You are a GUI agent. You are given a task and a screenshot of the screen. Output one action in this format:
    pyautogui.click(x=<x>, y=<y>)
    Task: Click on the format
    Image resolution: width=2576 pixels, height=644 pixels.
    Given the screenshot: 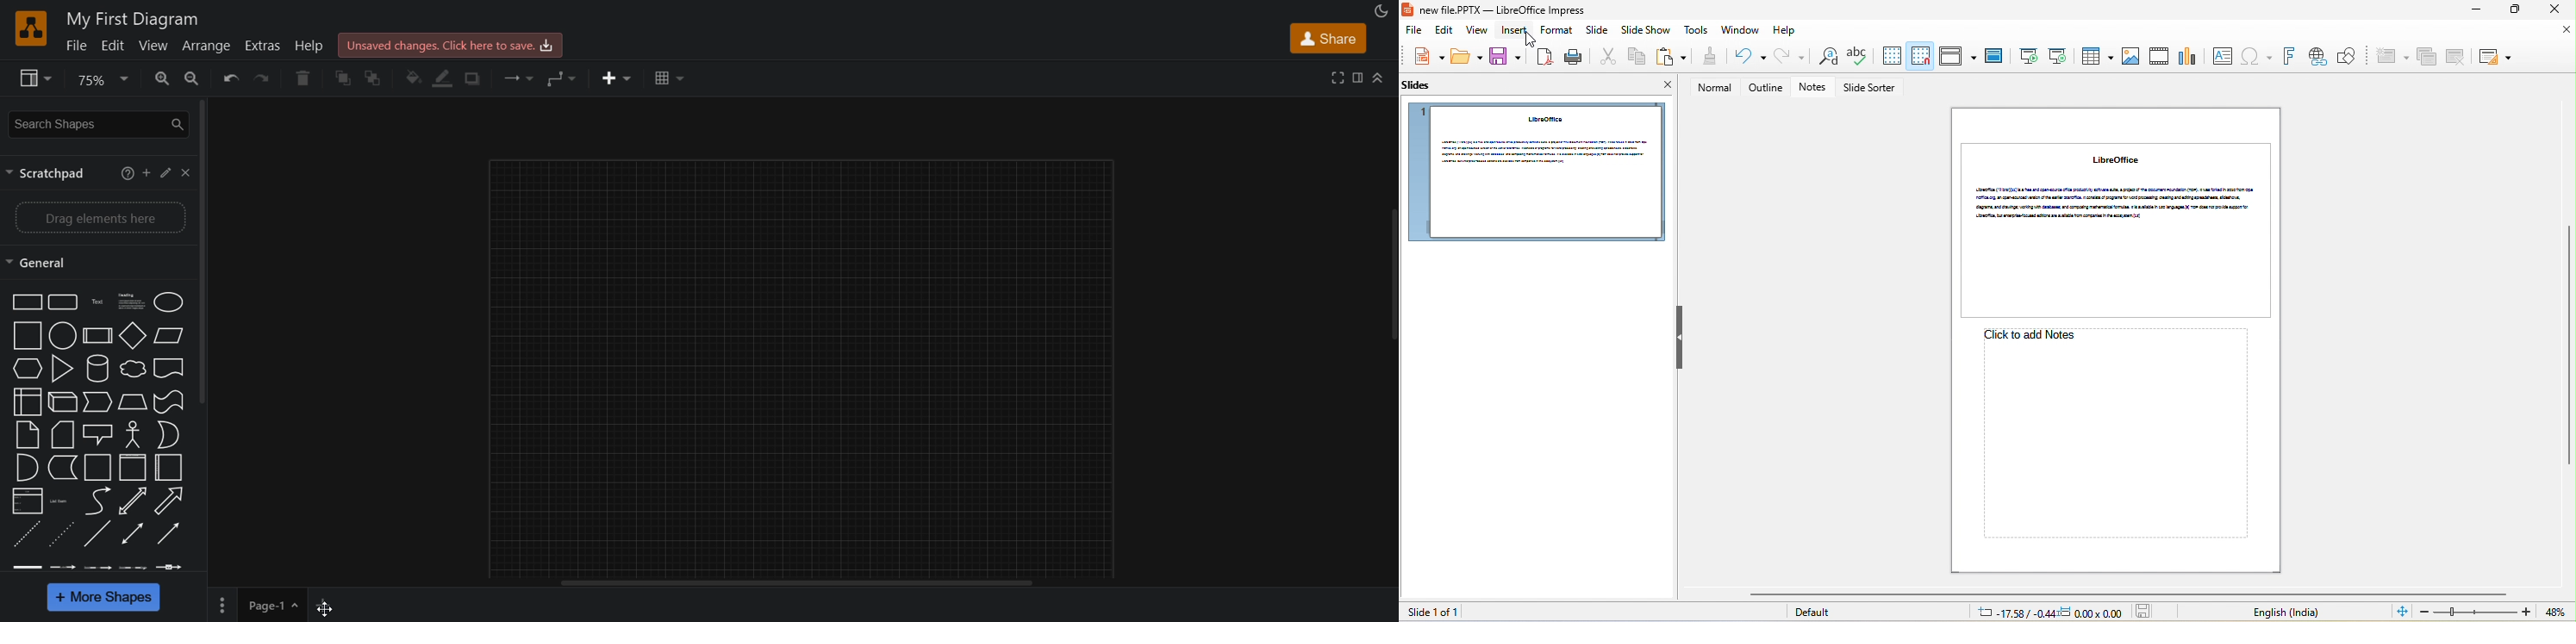 What is the action you would take?
    pyautogui.click(x=1556, y=30)
    